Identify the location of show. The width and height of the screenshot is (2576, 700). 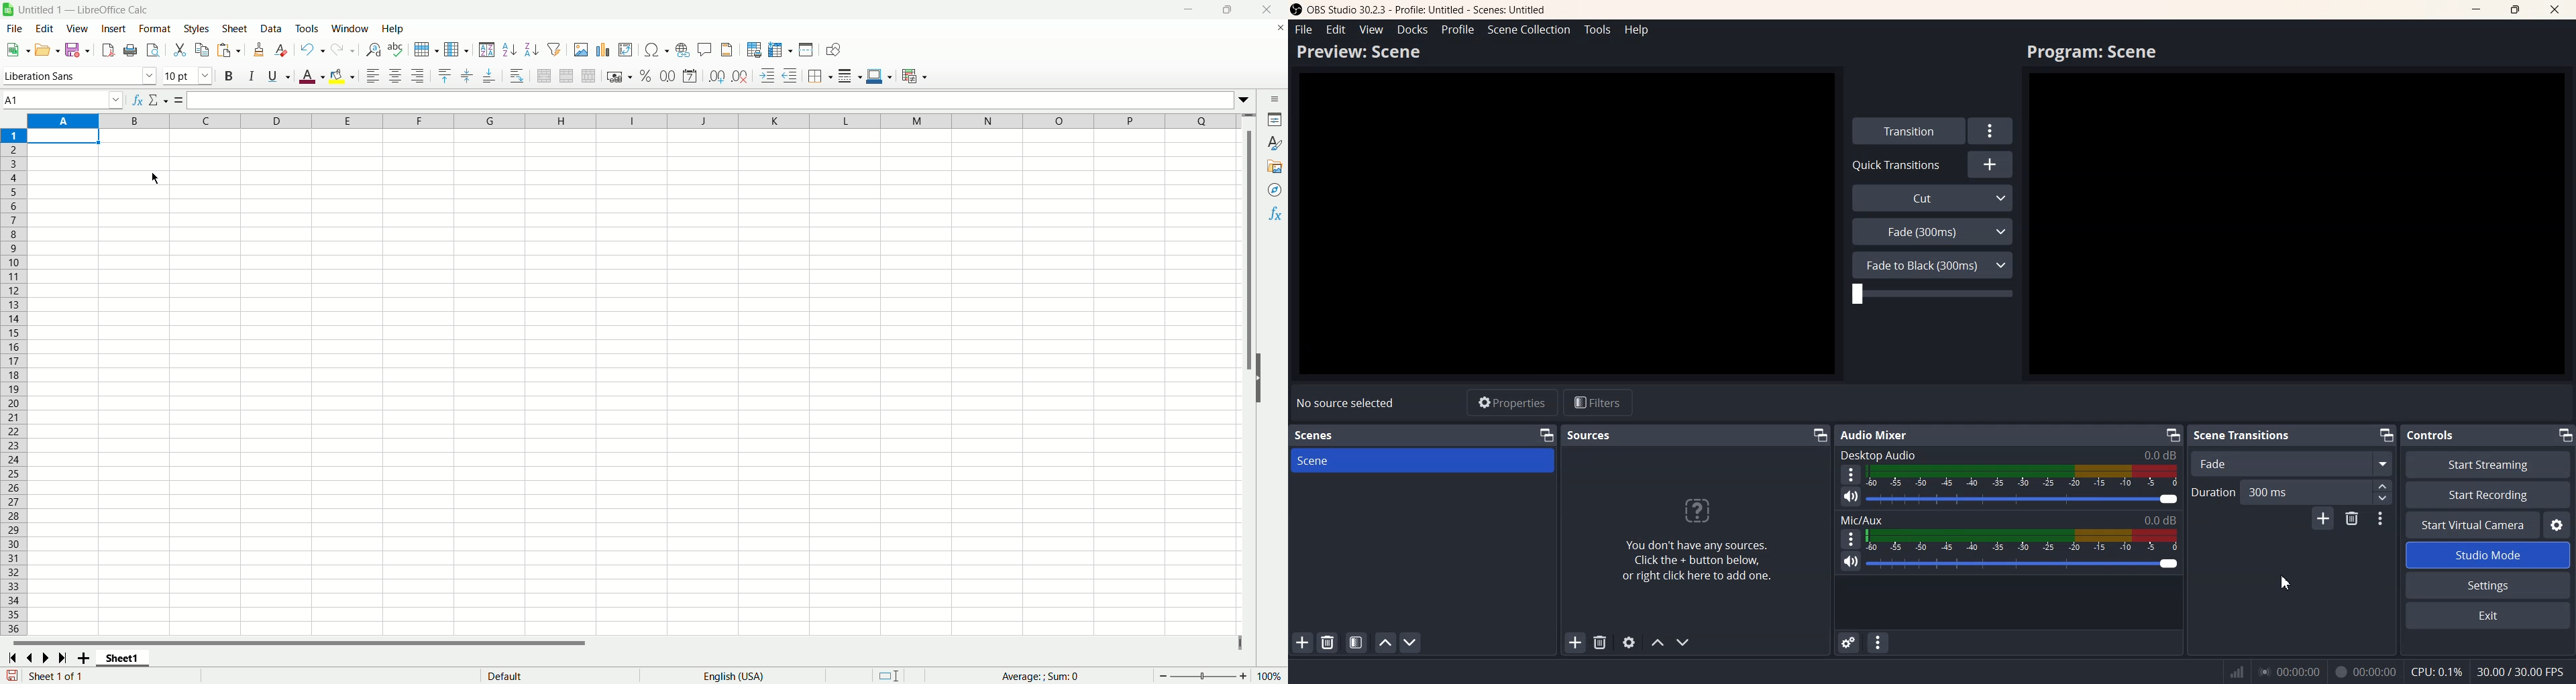
(1265, 377).